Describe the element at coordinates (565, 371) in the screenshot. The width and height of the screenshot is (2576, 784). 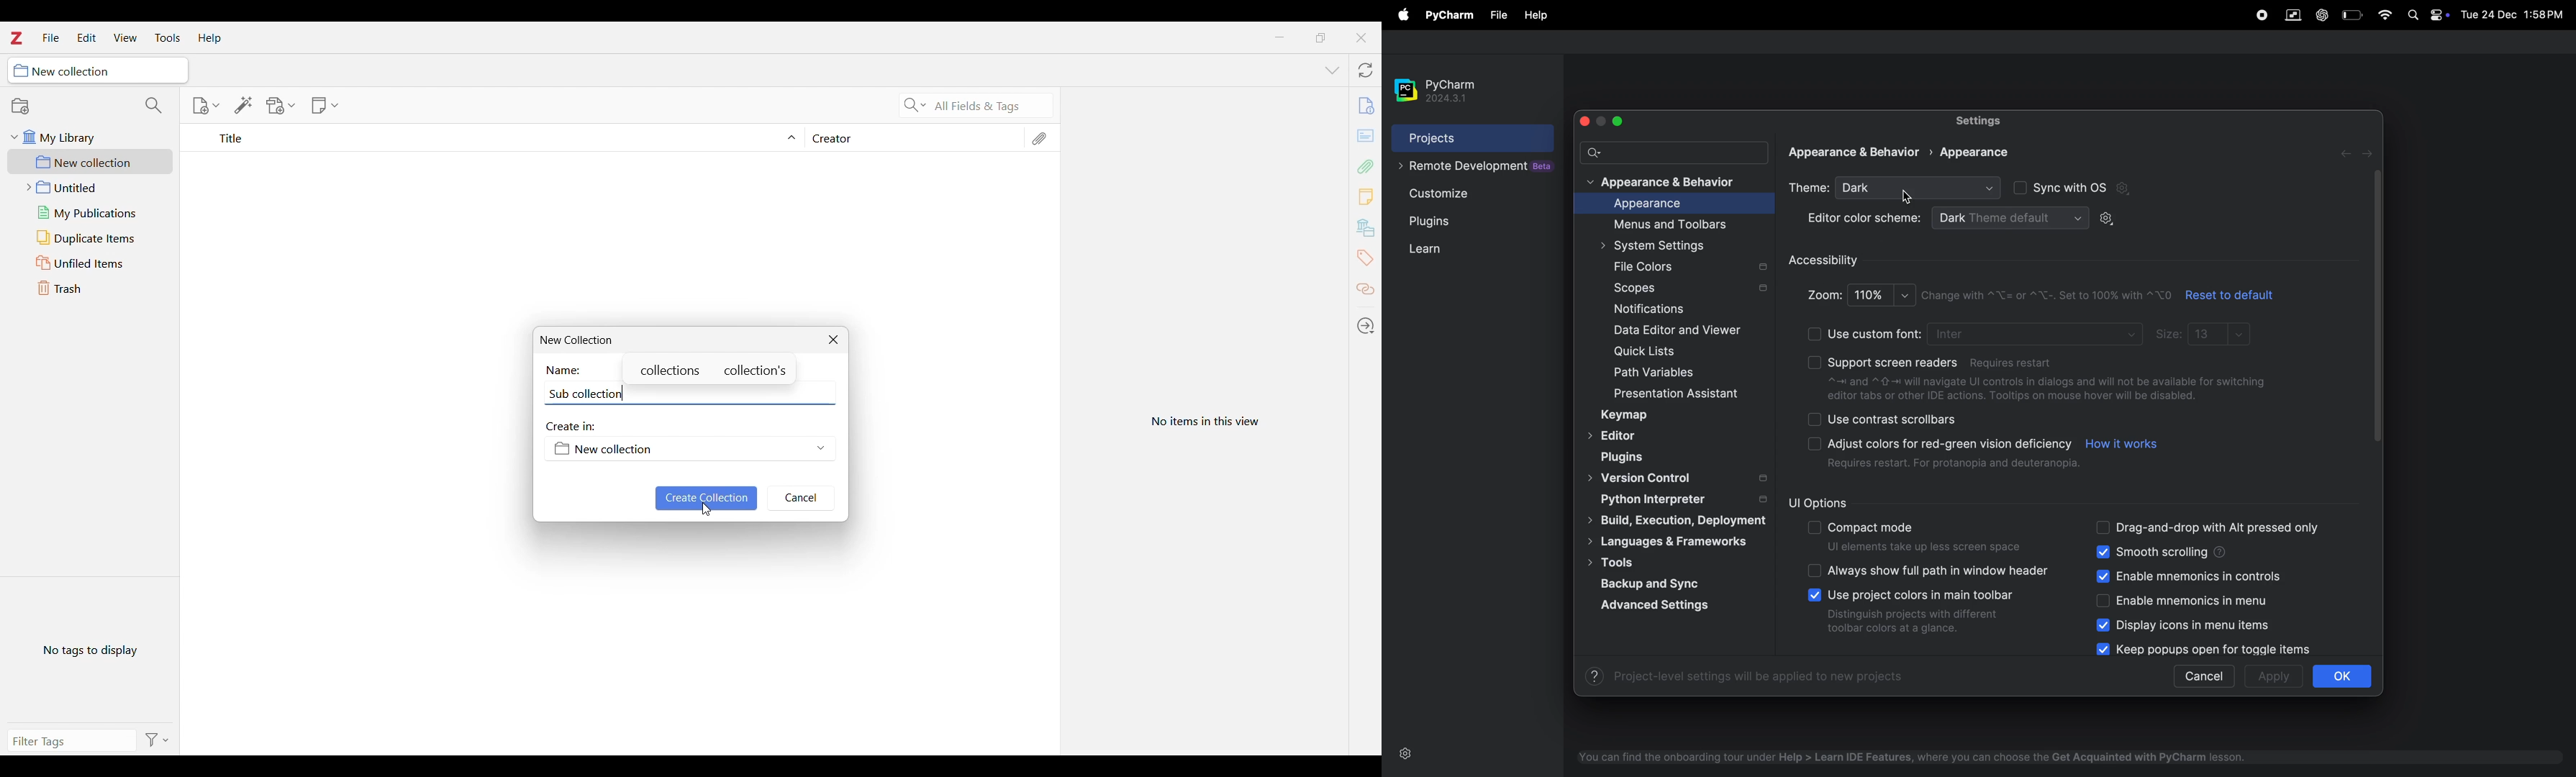
I see `Name:` at that location.